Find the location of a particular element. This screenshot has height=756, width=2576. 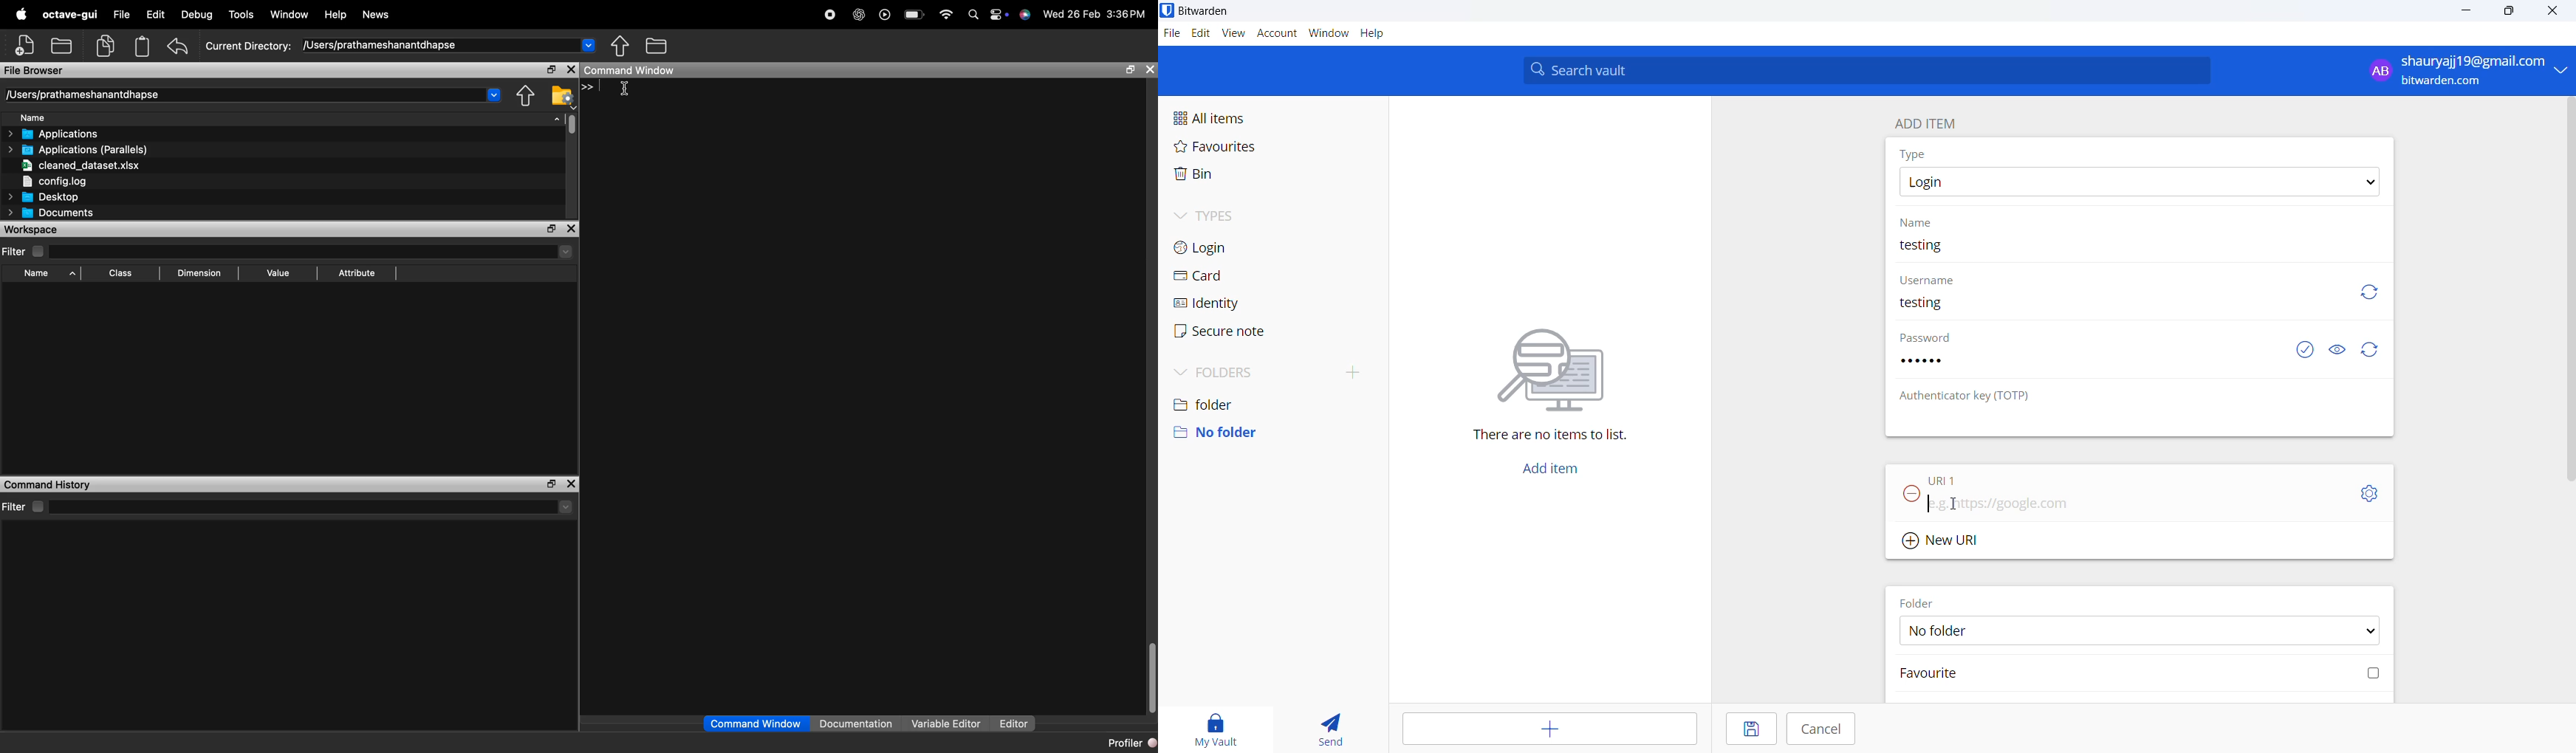

Name  is located at coordinates (46, 275).